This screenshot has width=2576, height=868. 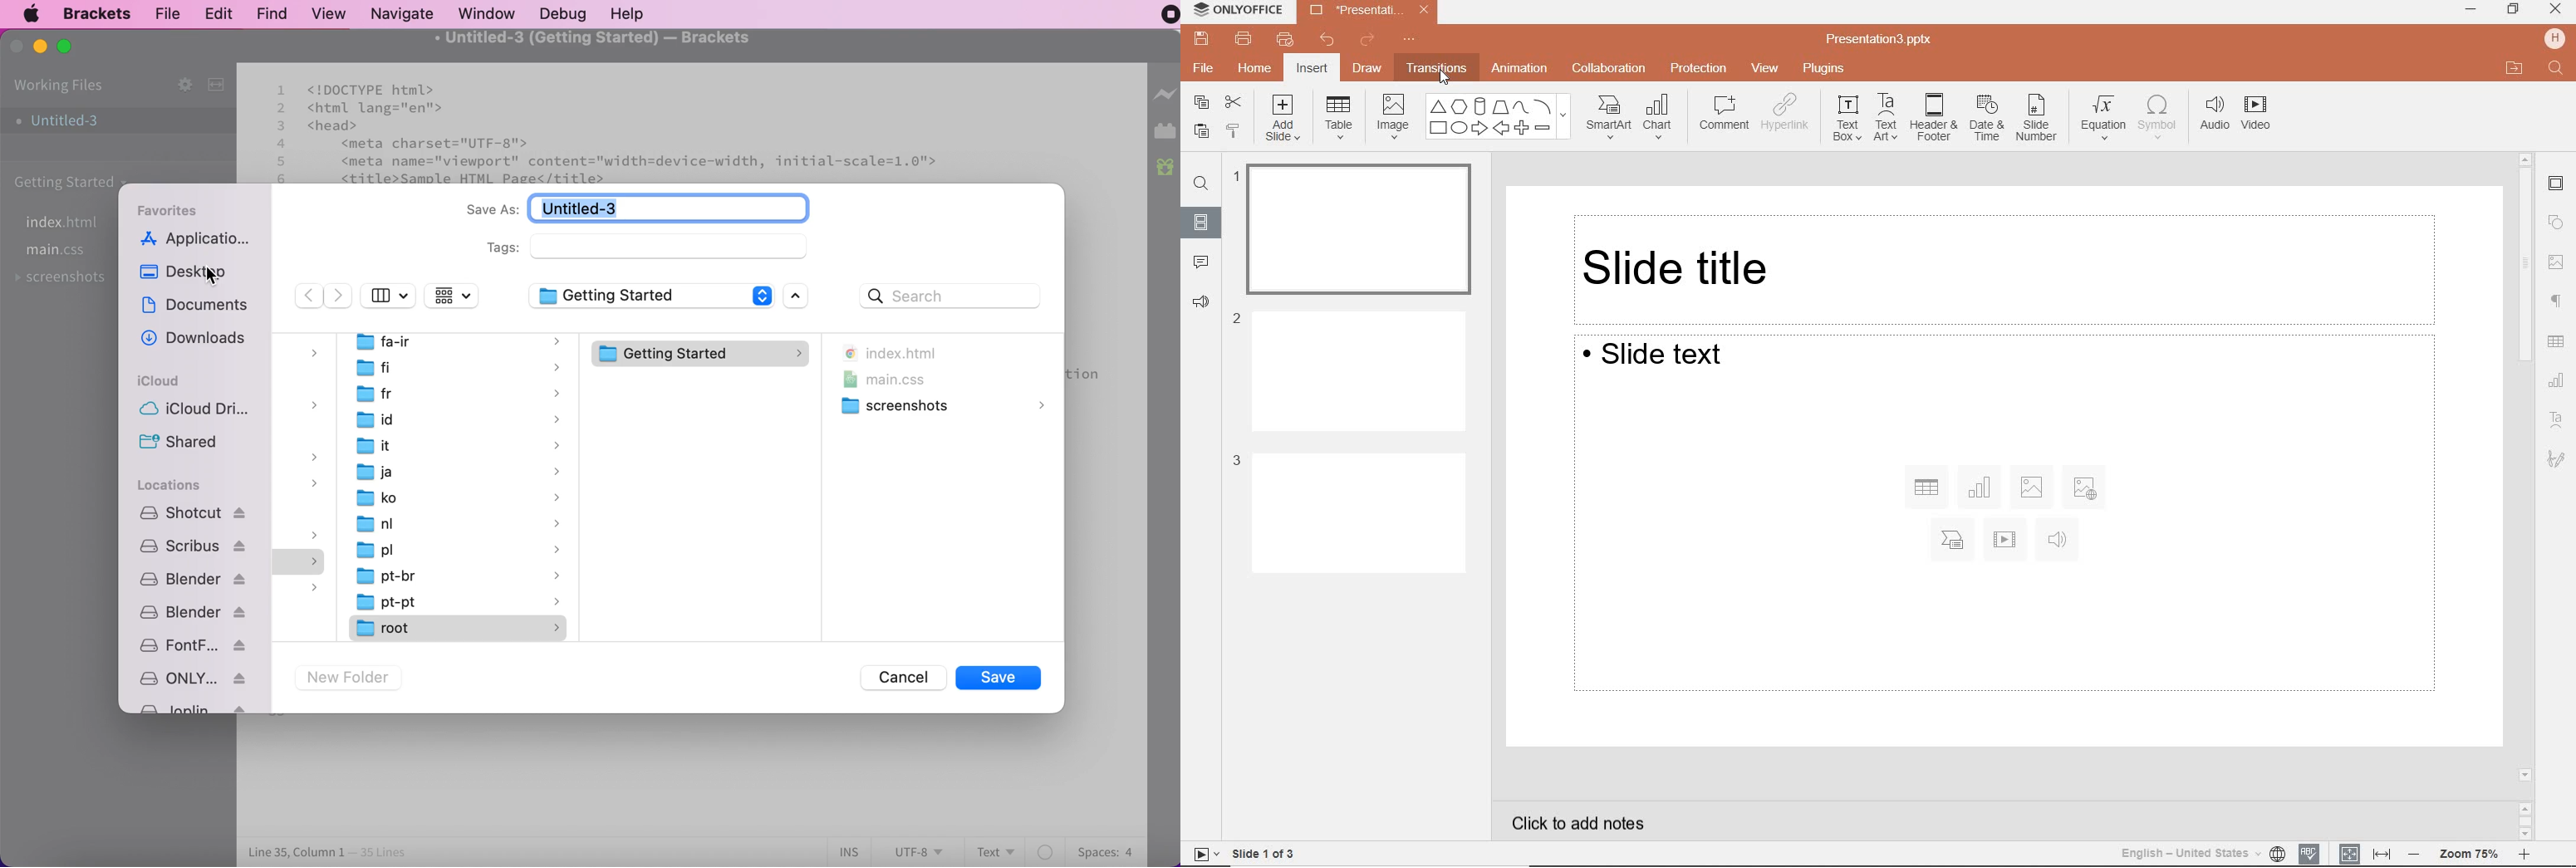 I want to click on BACK SIGN, so click(x=1502, y=128).